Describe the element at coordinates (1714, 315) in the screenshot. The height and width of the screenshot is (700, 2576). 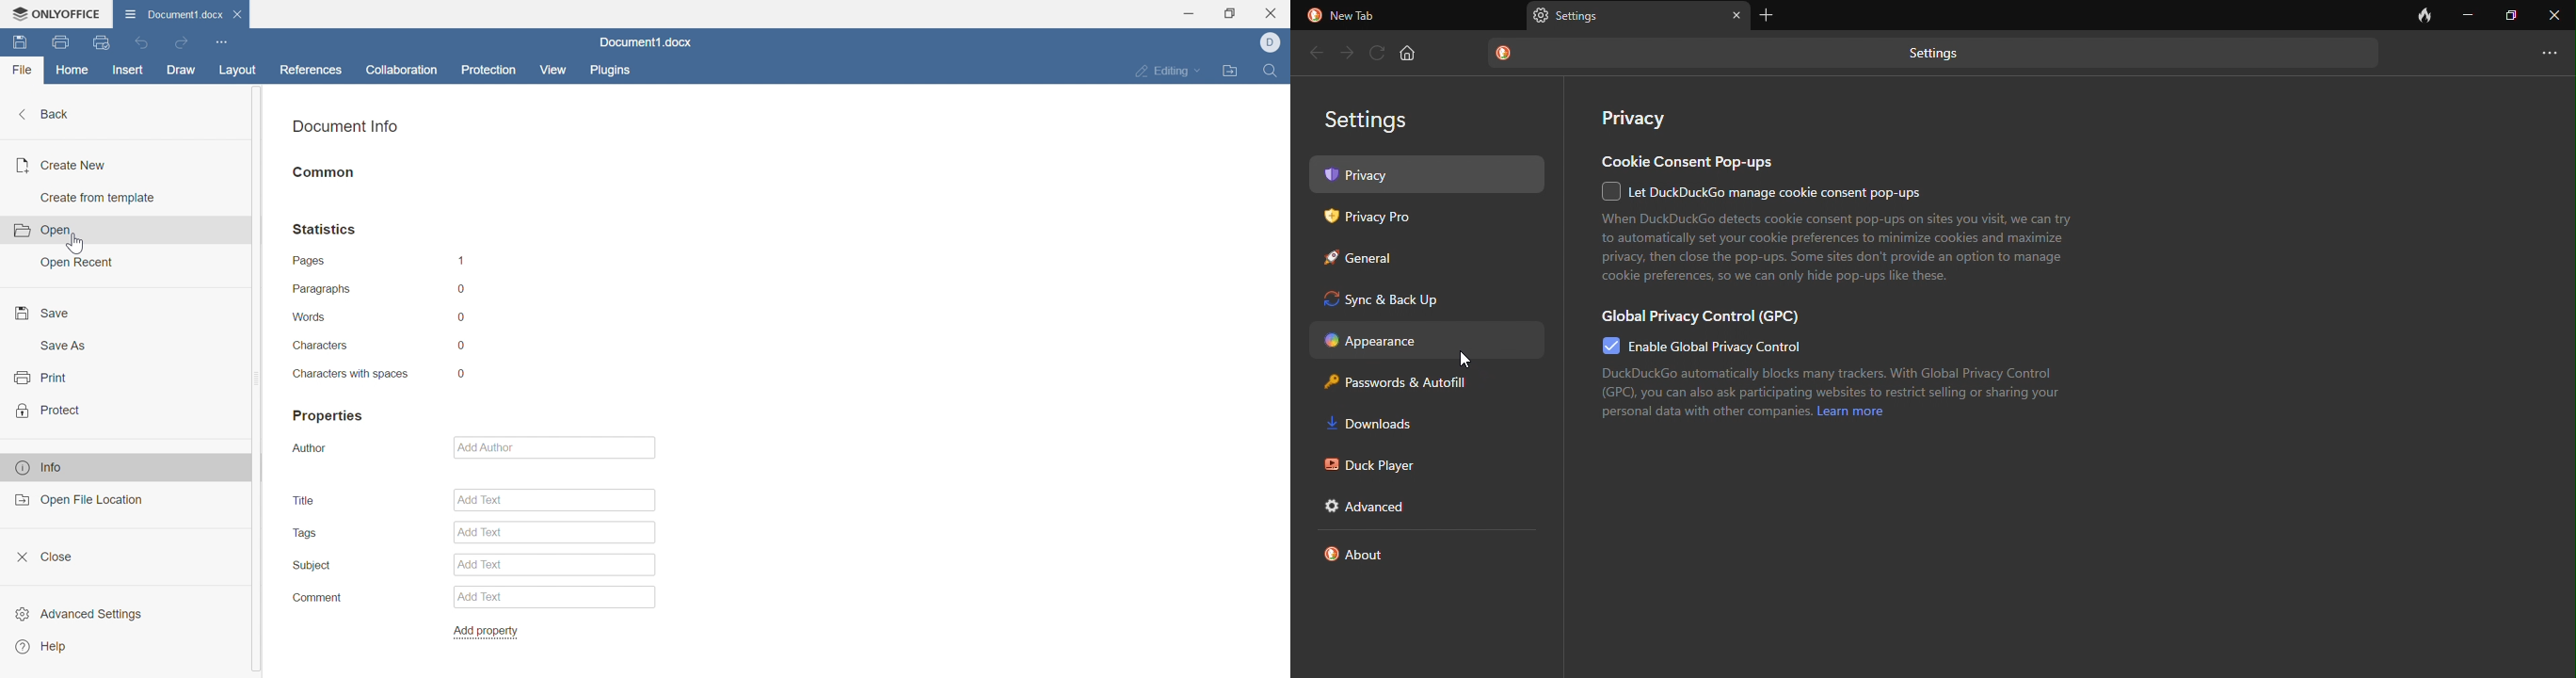
I see `global privacy control (gpc)` at that location.